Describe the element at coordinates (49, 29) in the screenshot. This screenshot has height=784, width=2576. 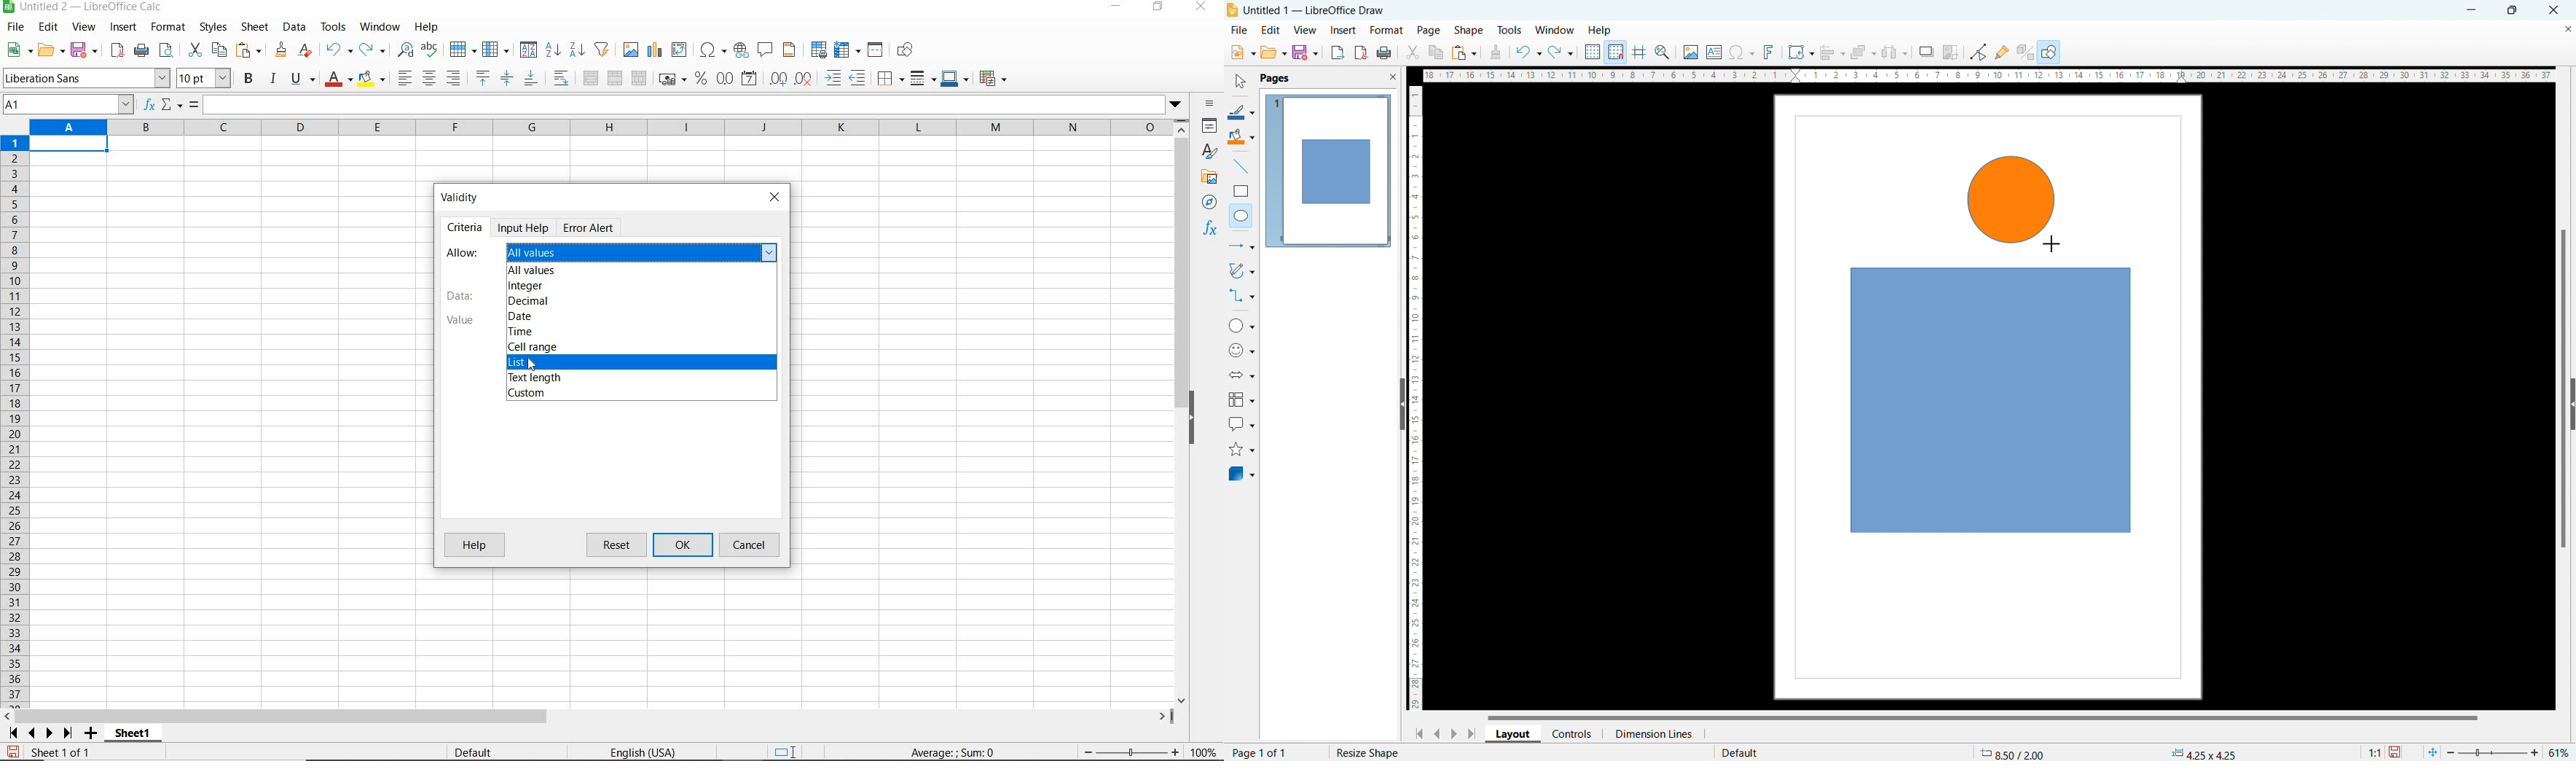
I see `edit` at that location.